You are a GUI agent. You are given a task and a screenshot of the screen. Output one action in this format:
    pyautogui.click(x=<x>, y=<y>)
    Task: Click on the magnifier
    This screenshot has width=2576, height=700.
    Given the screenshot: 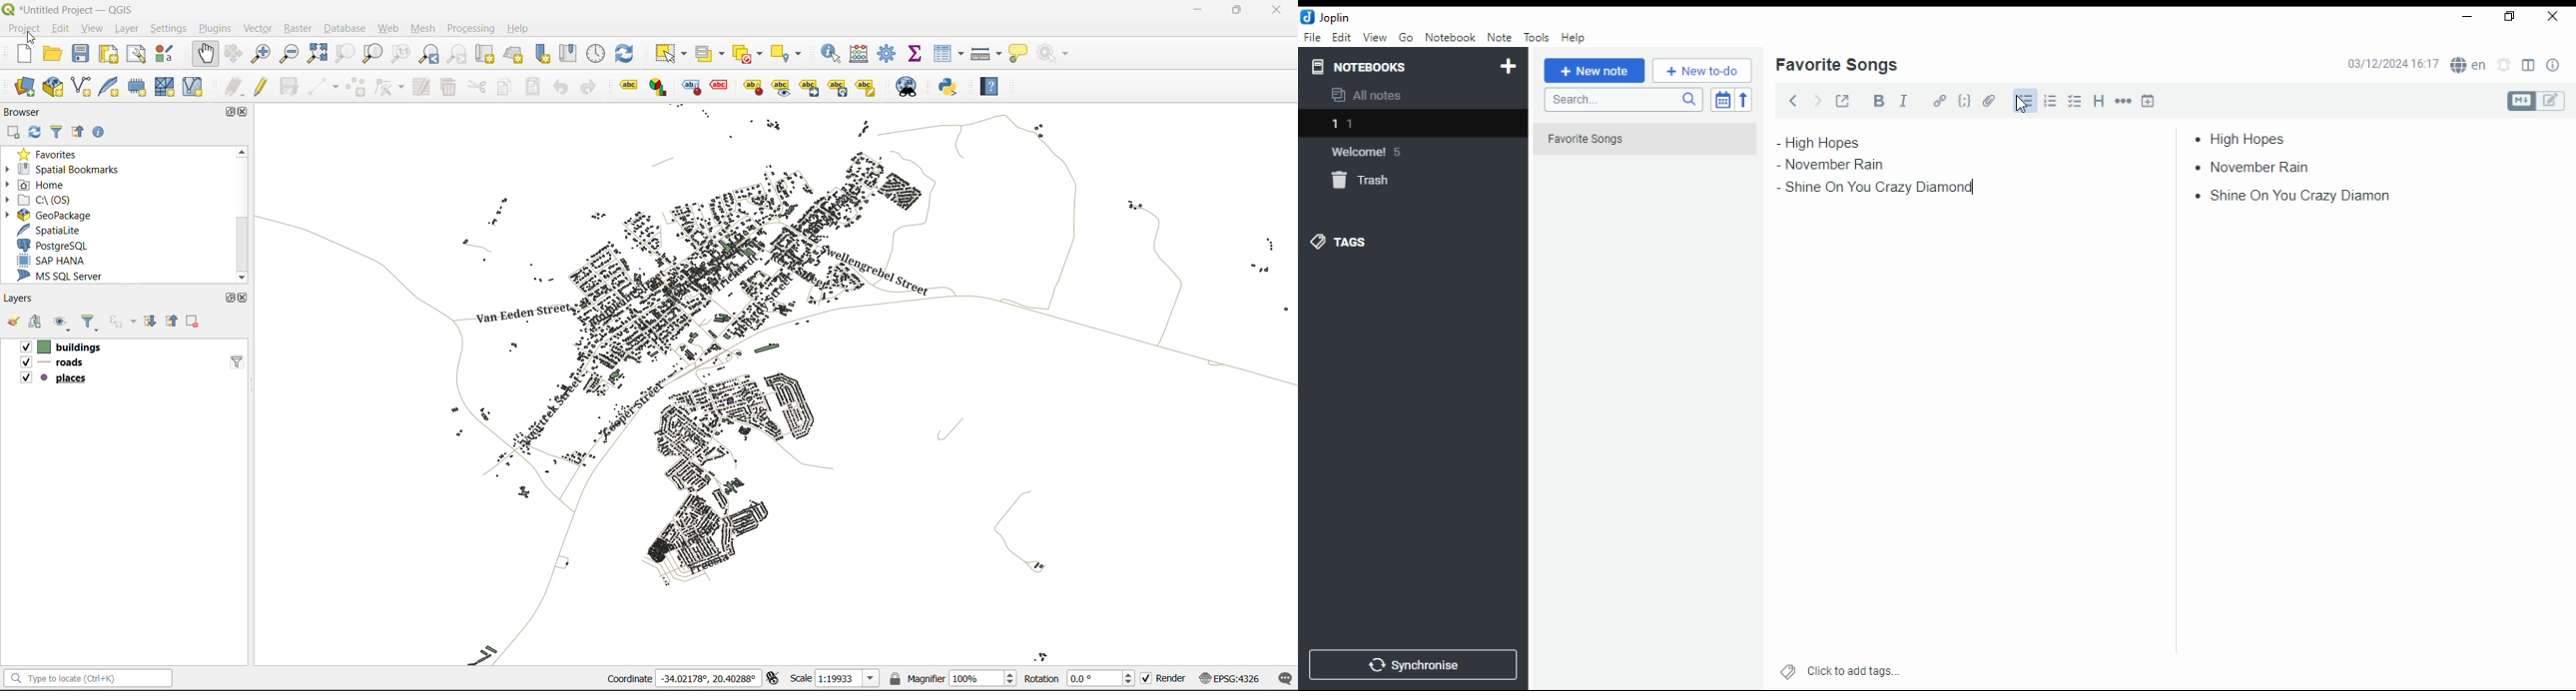 What is the action you would take?
    pyautogui.click(x=953, y=677)
    